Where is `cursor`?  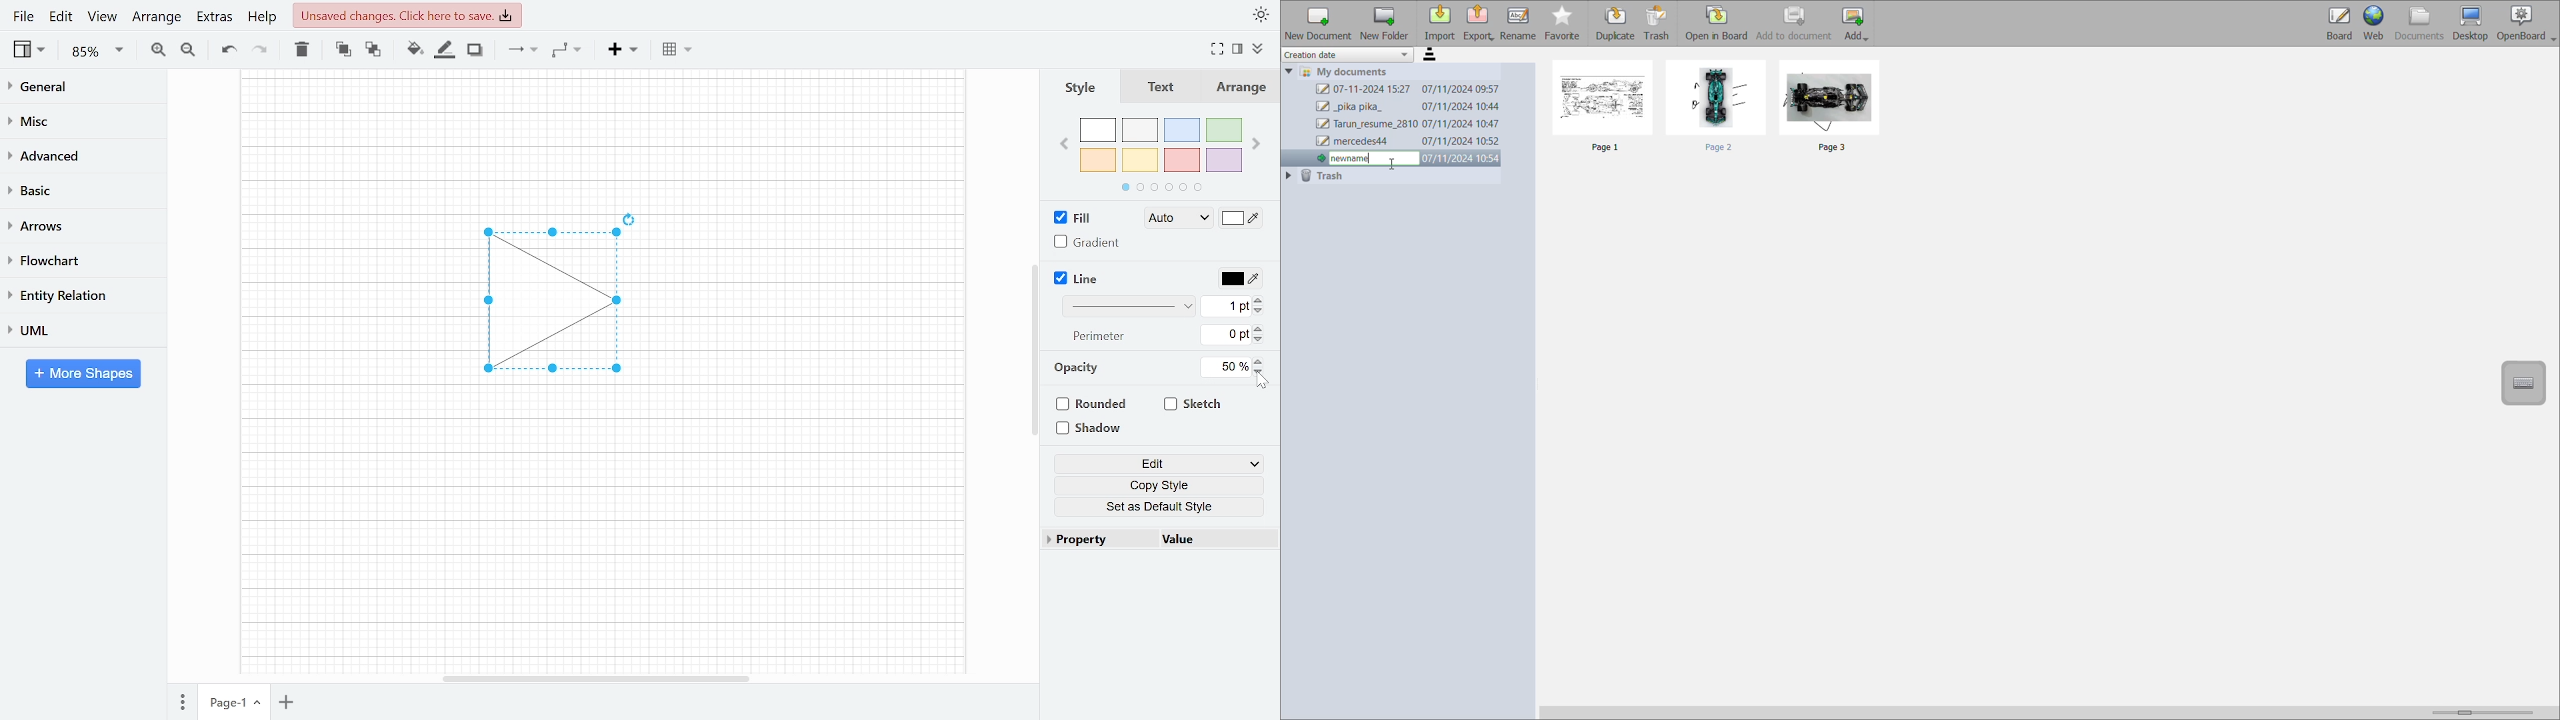
cursor is located at coordinates (1264, 383).